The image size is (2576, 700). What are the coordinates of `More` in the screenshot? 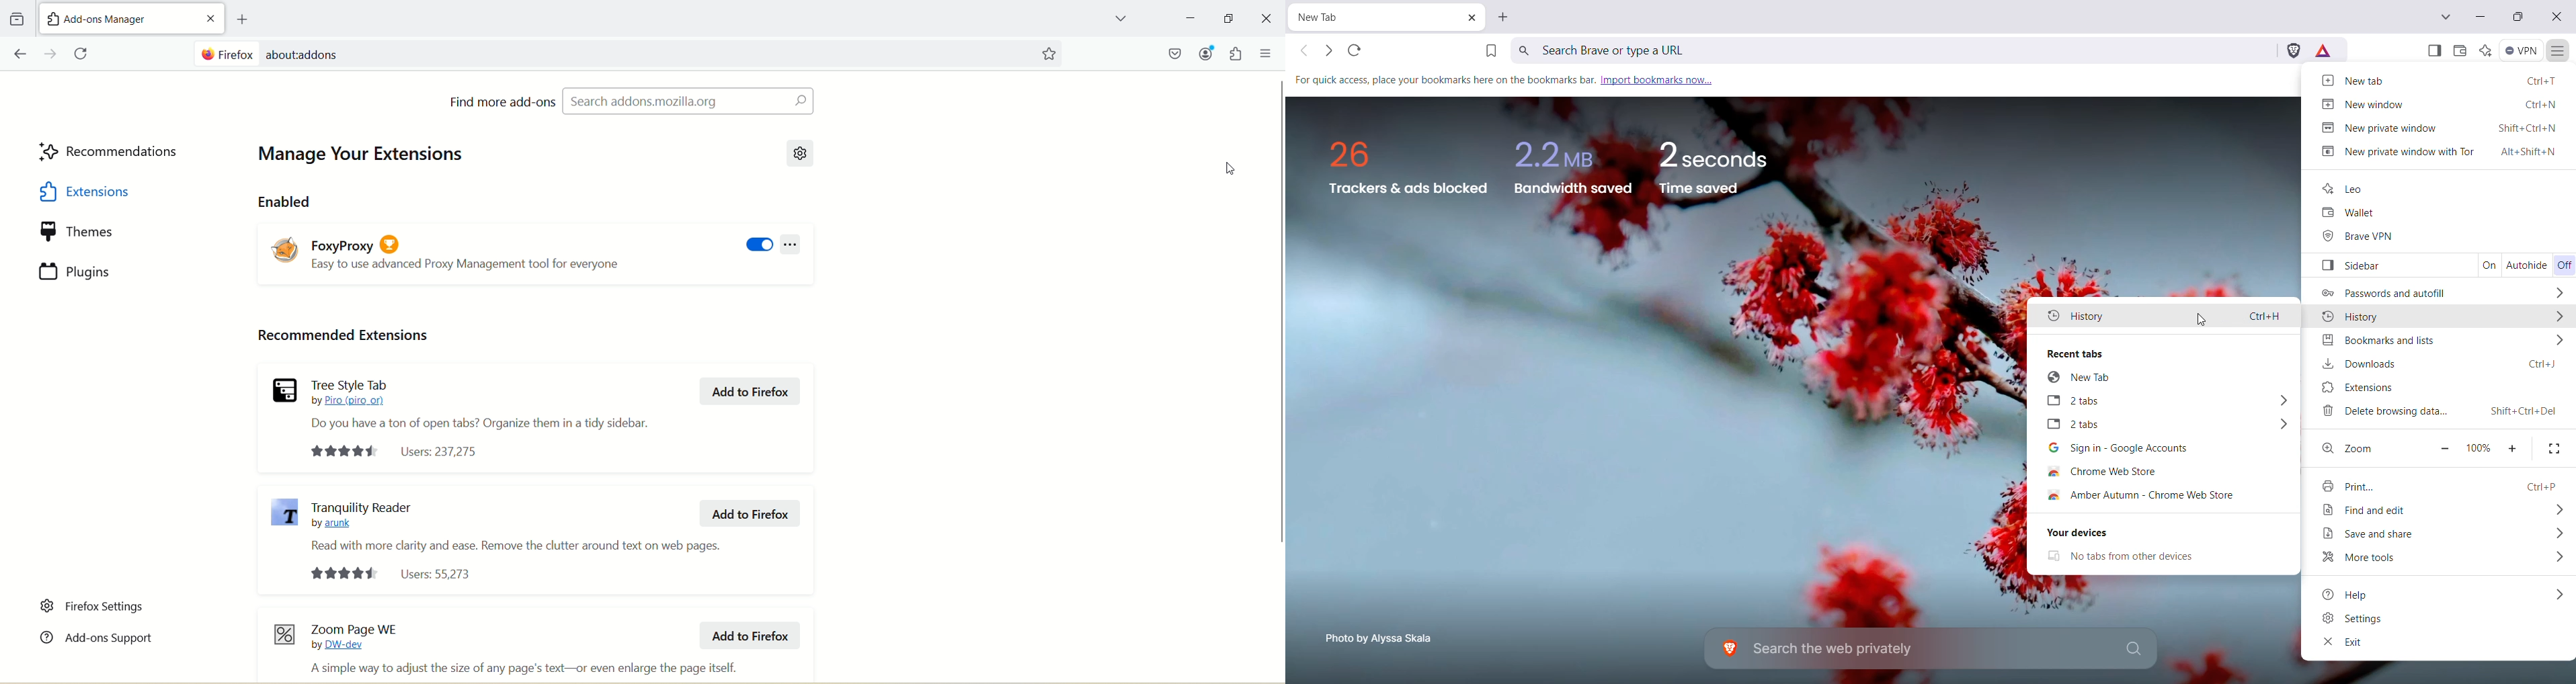 It's located at (1267, 53).